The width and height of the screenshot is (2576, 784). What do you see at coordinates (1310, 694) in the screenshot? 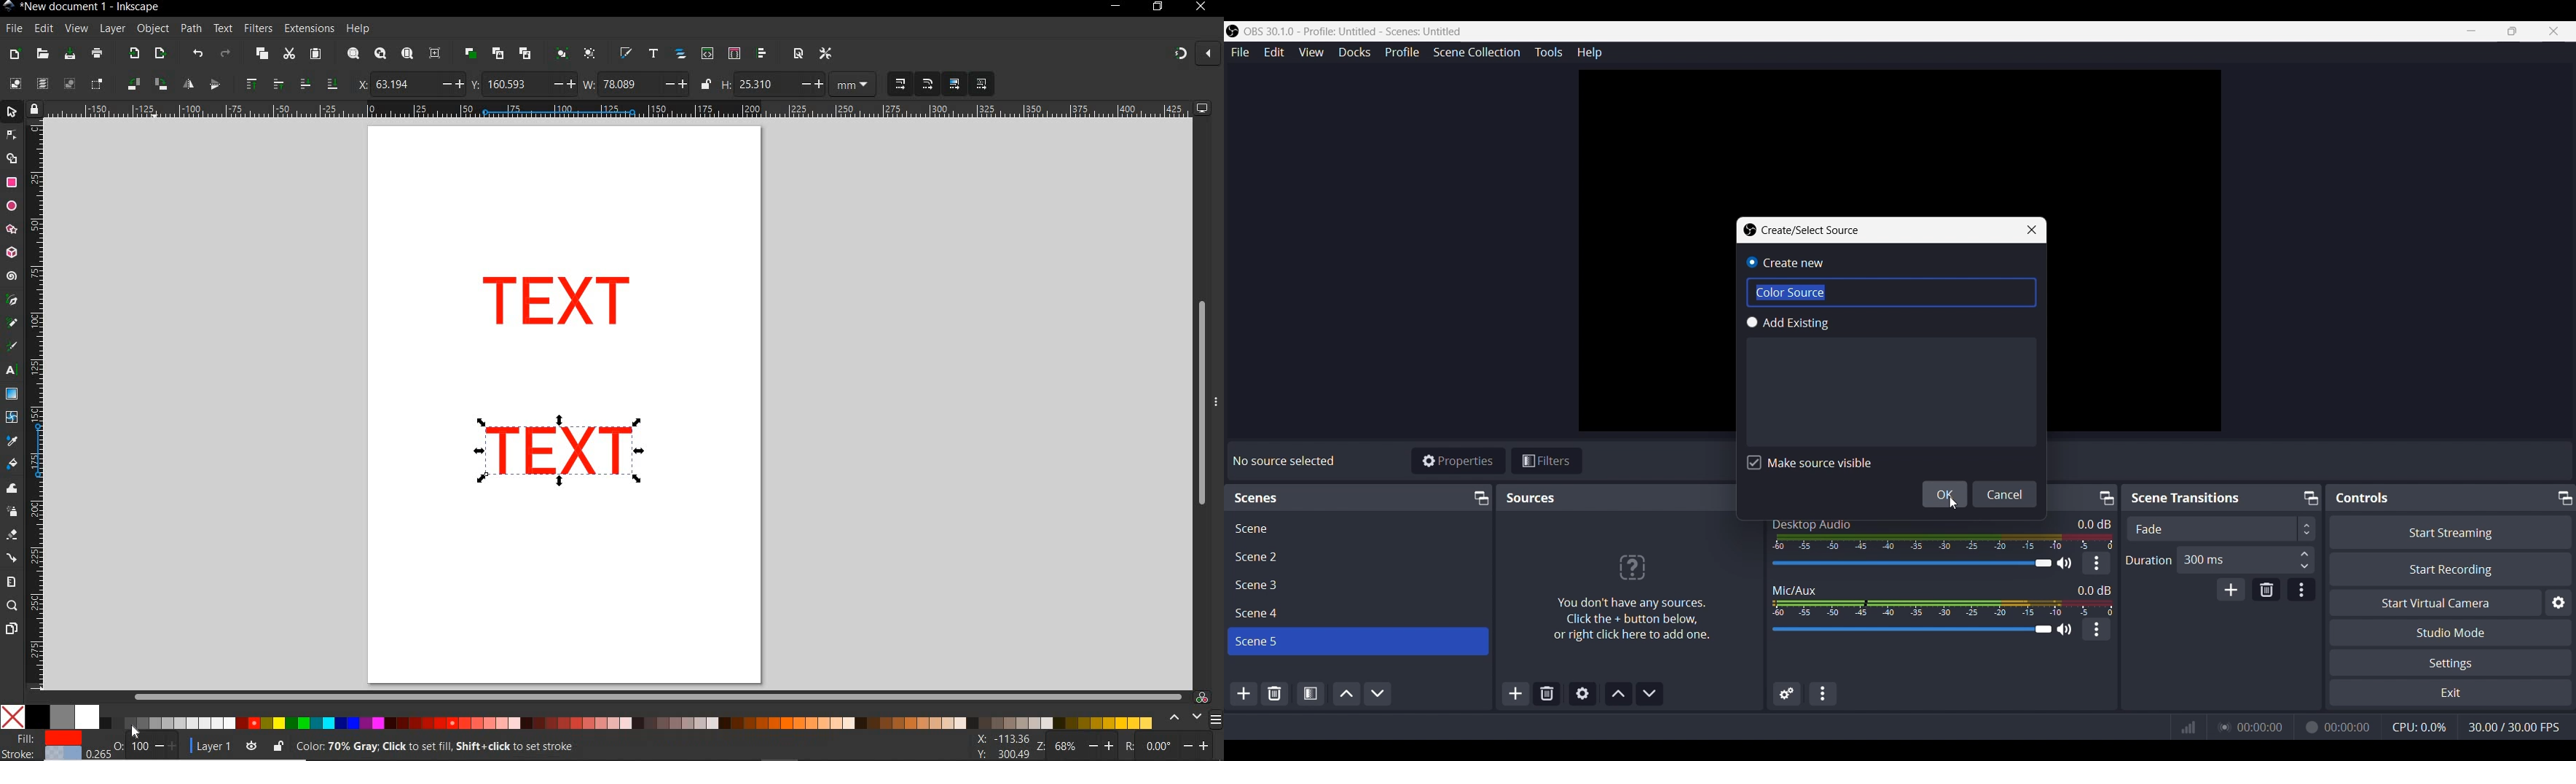
I see `Open Scene Properties` at bounding box center [1310, 694].